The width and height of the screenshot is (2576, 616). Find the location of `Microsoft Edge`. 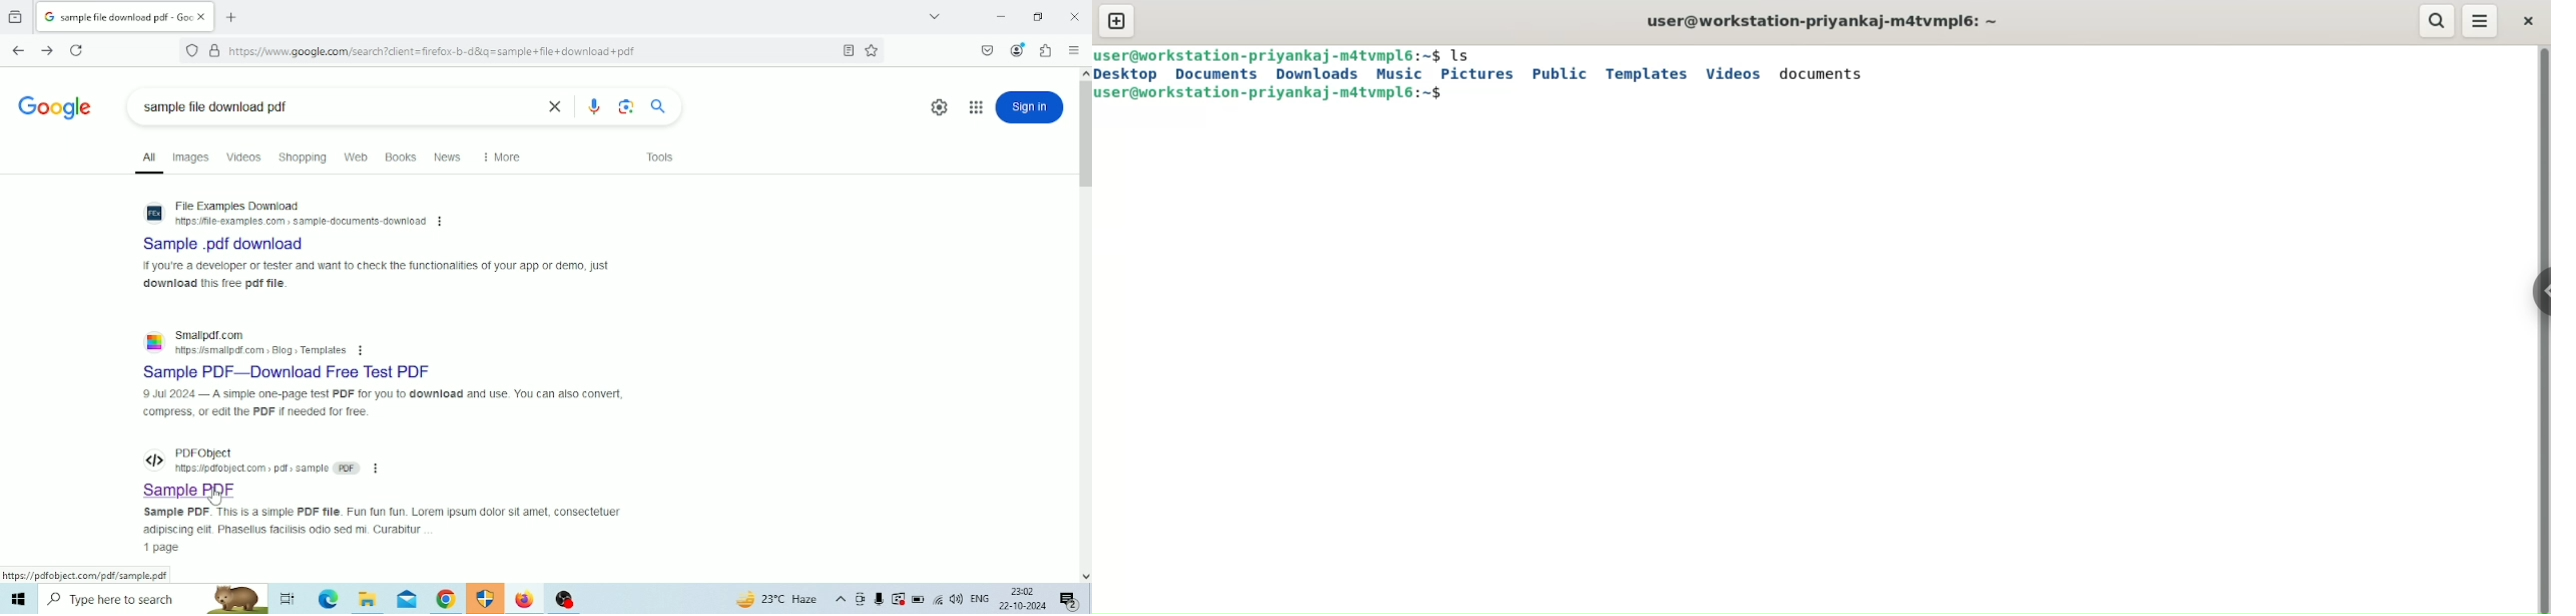

Microsoft Edge is located at coordinates (328, 599).